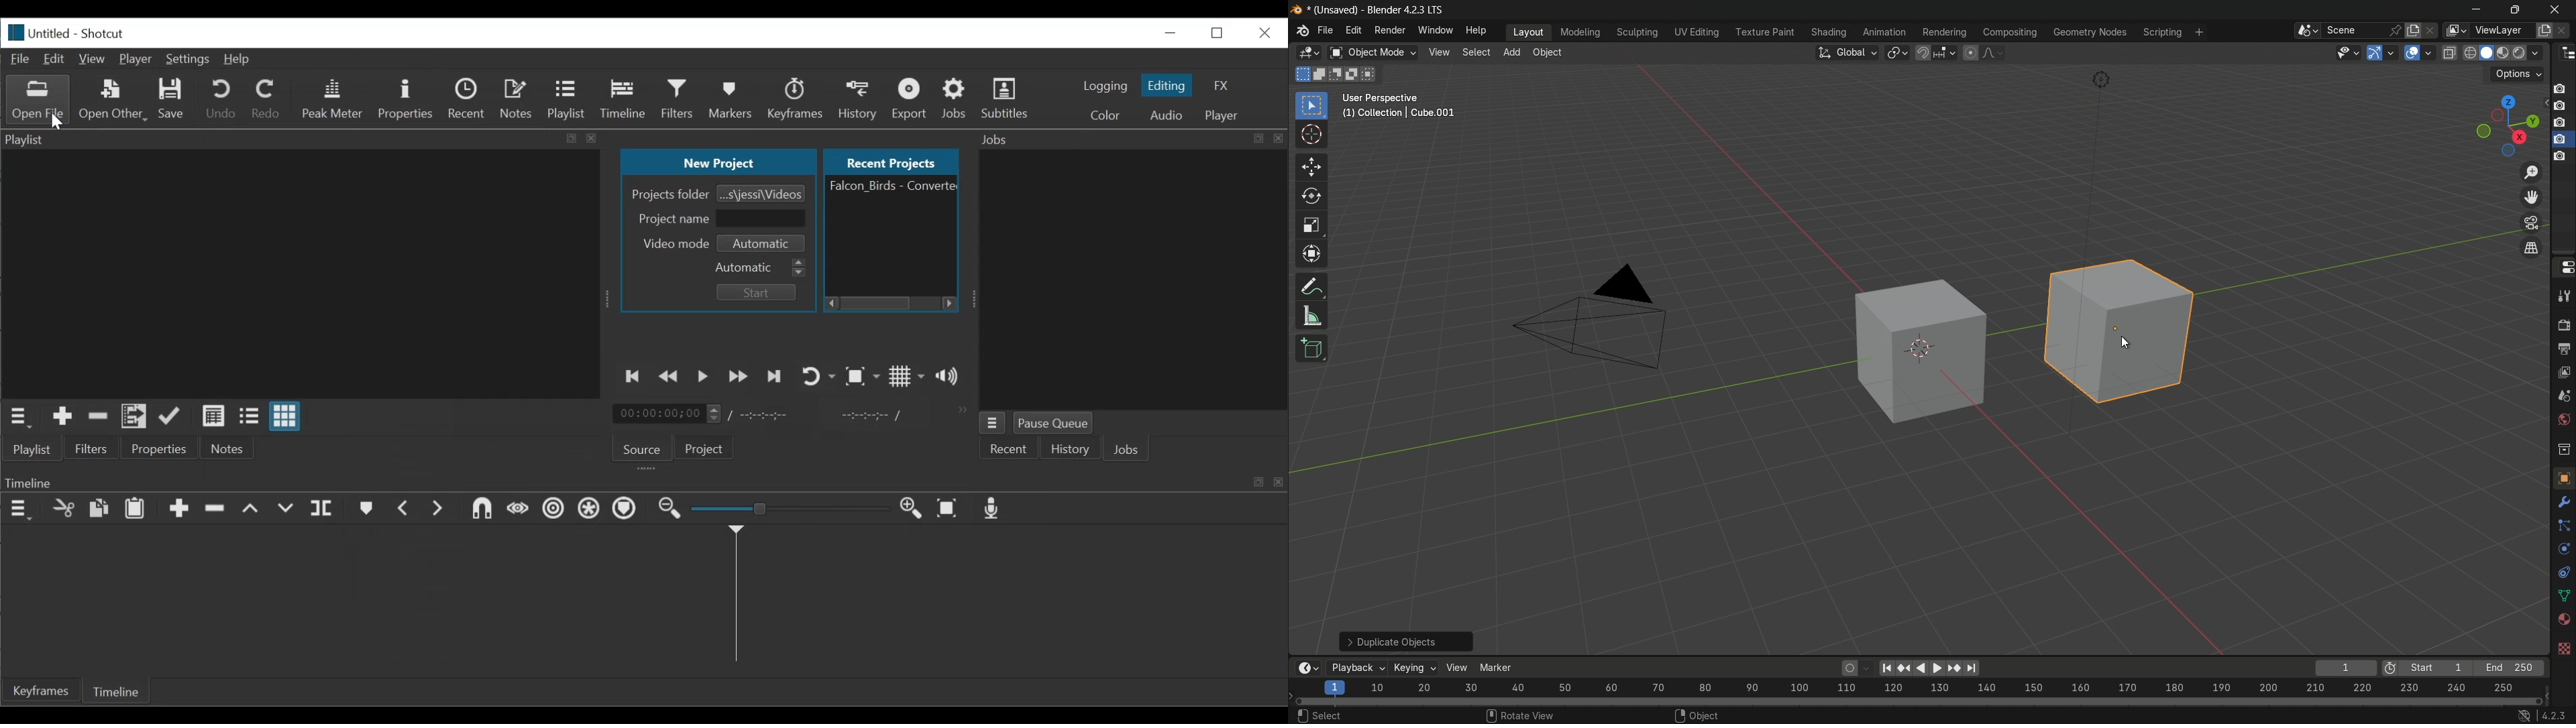  Describe the element at coordinates (1218, 86) in the screenshot. I see `FX` at that location.